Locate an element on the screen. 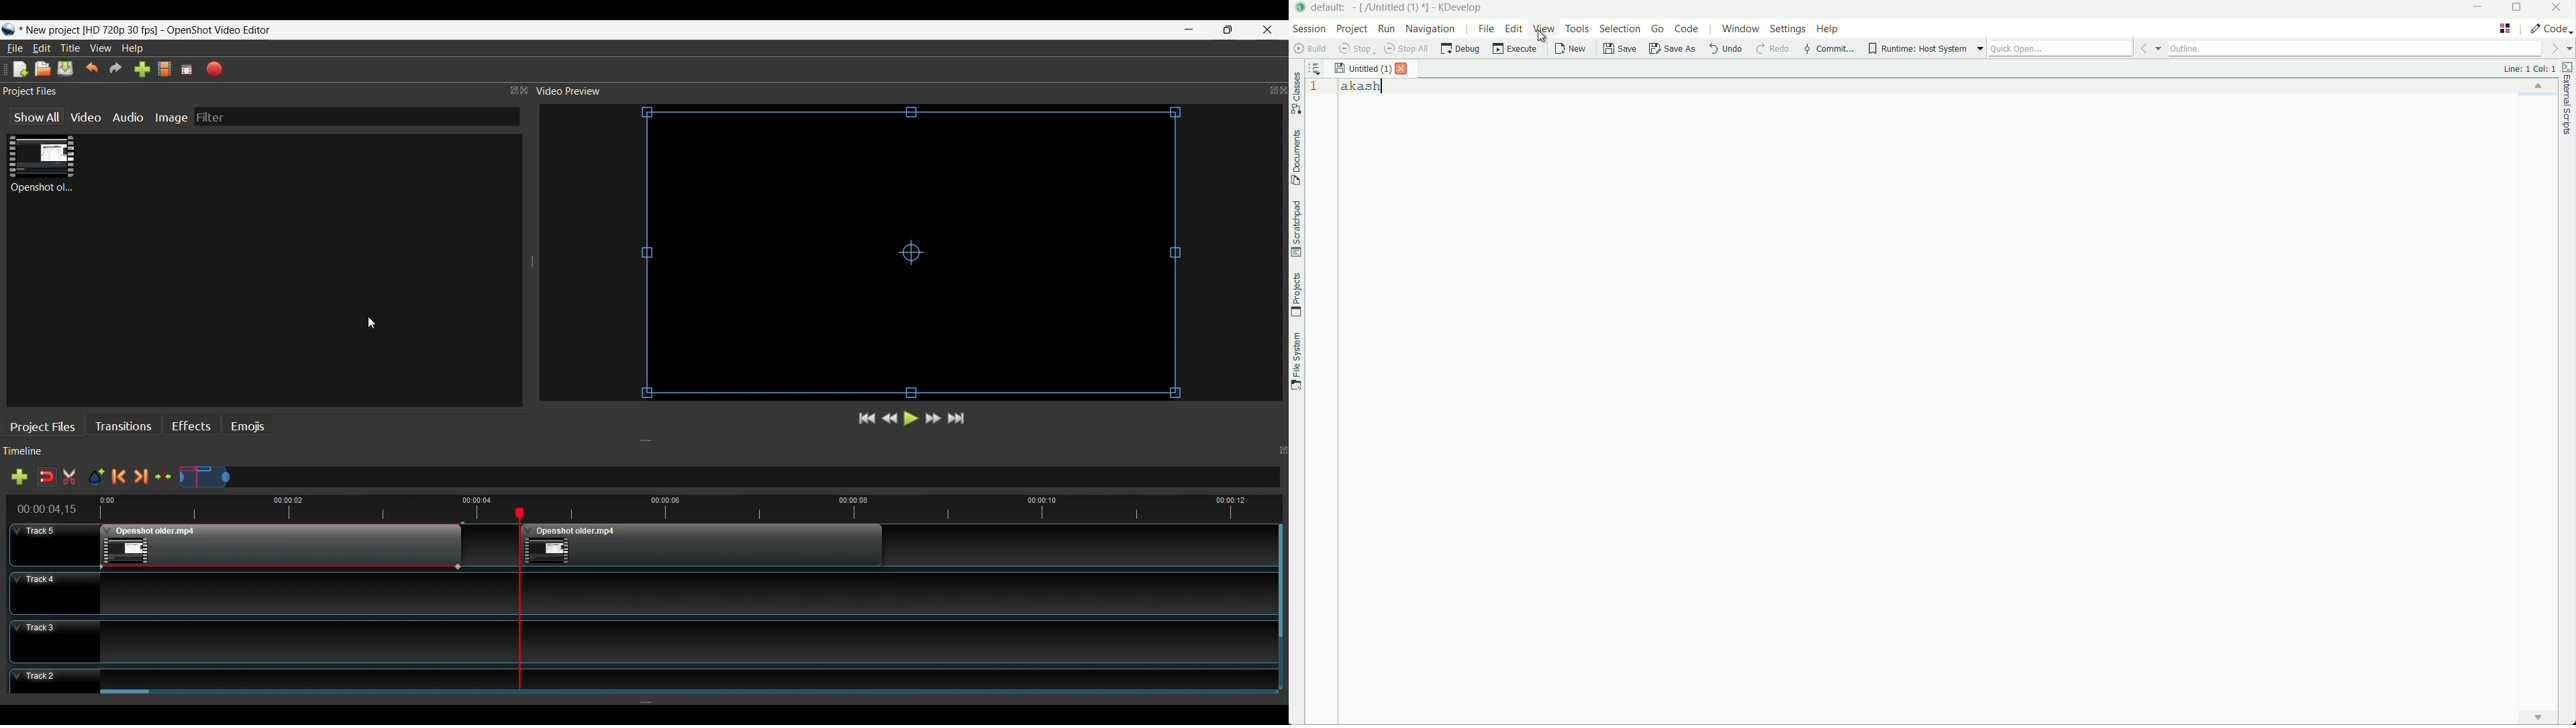 The image size is (2576, 728). Vertical Scroll bar is located at coordinates (1279, 582).